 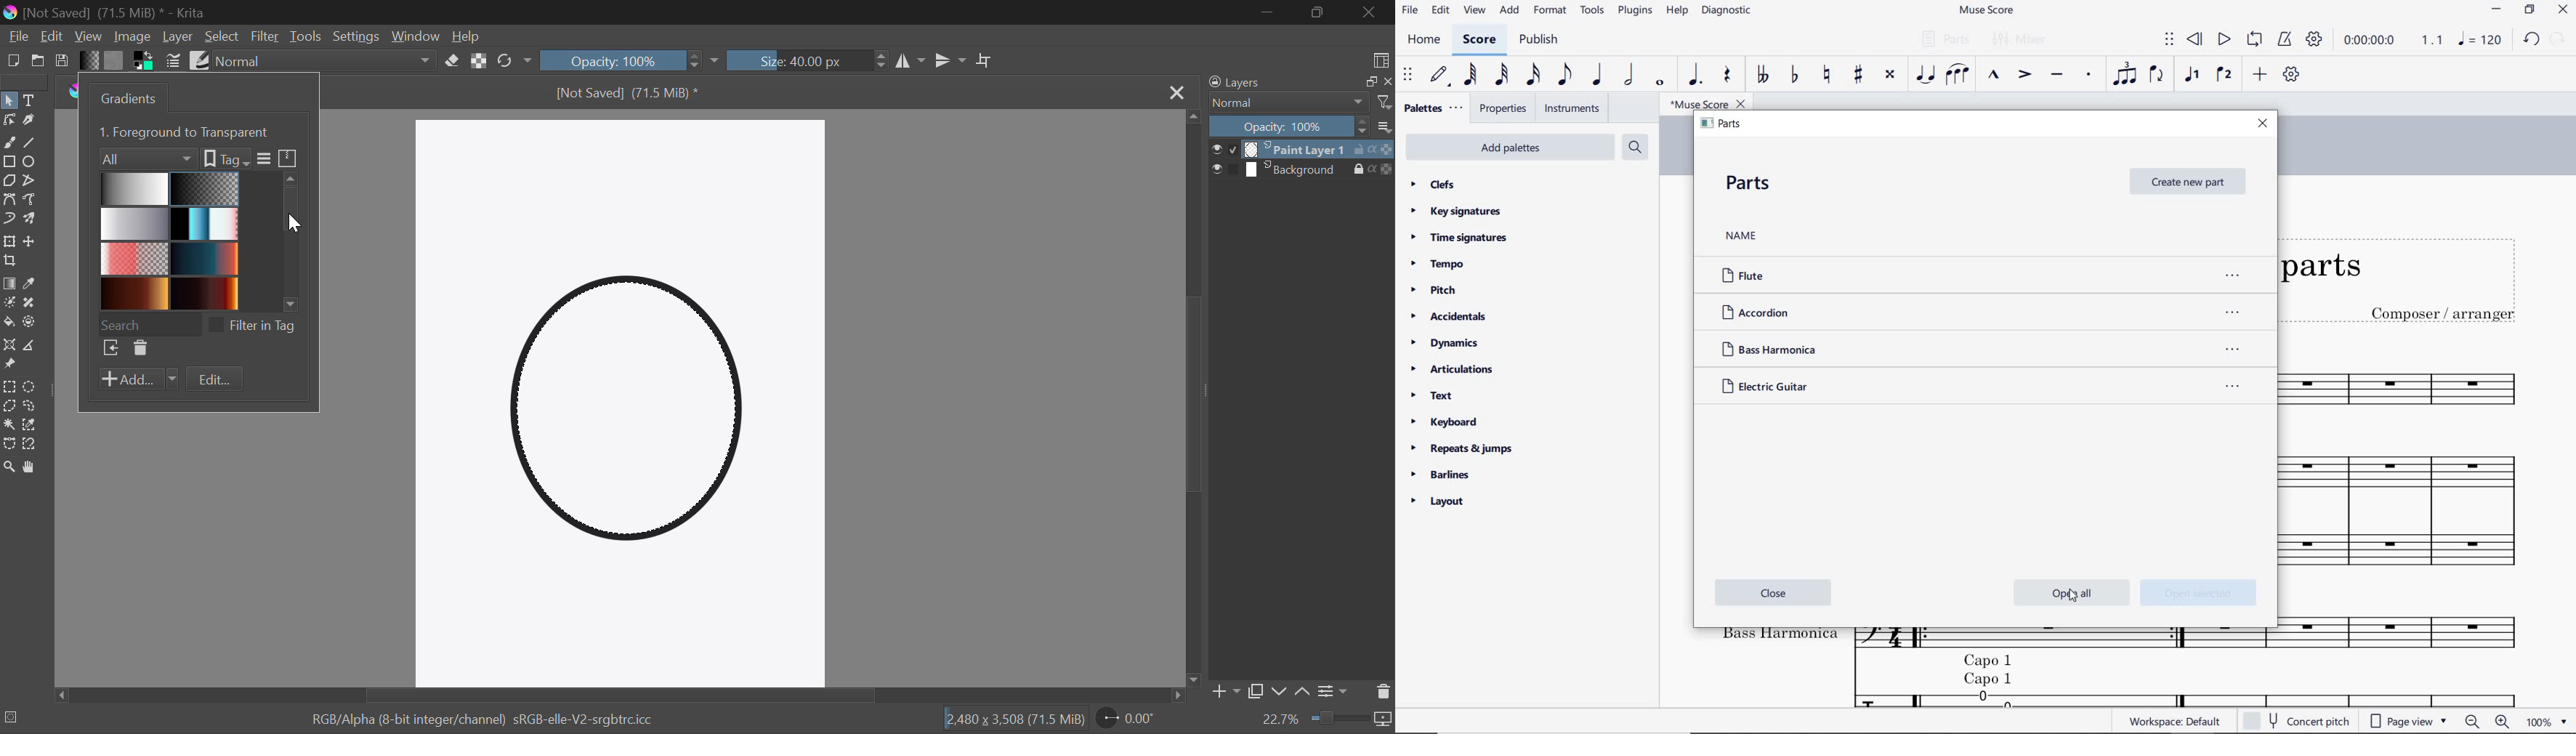 What do you see at coordinates (1890, 75) in the screenshot?
I see `toggle double-sharp` at bounding box center [1890, 75].